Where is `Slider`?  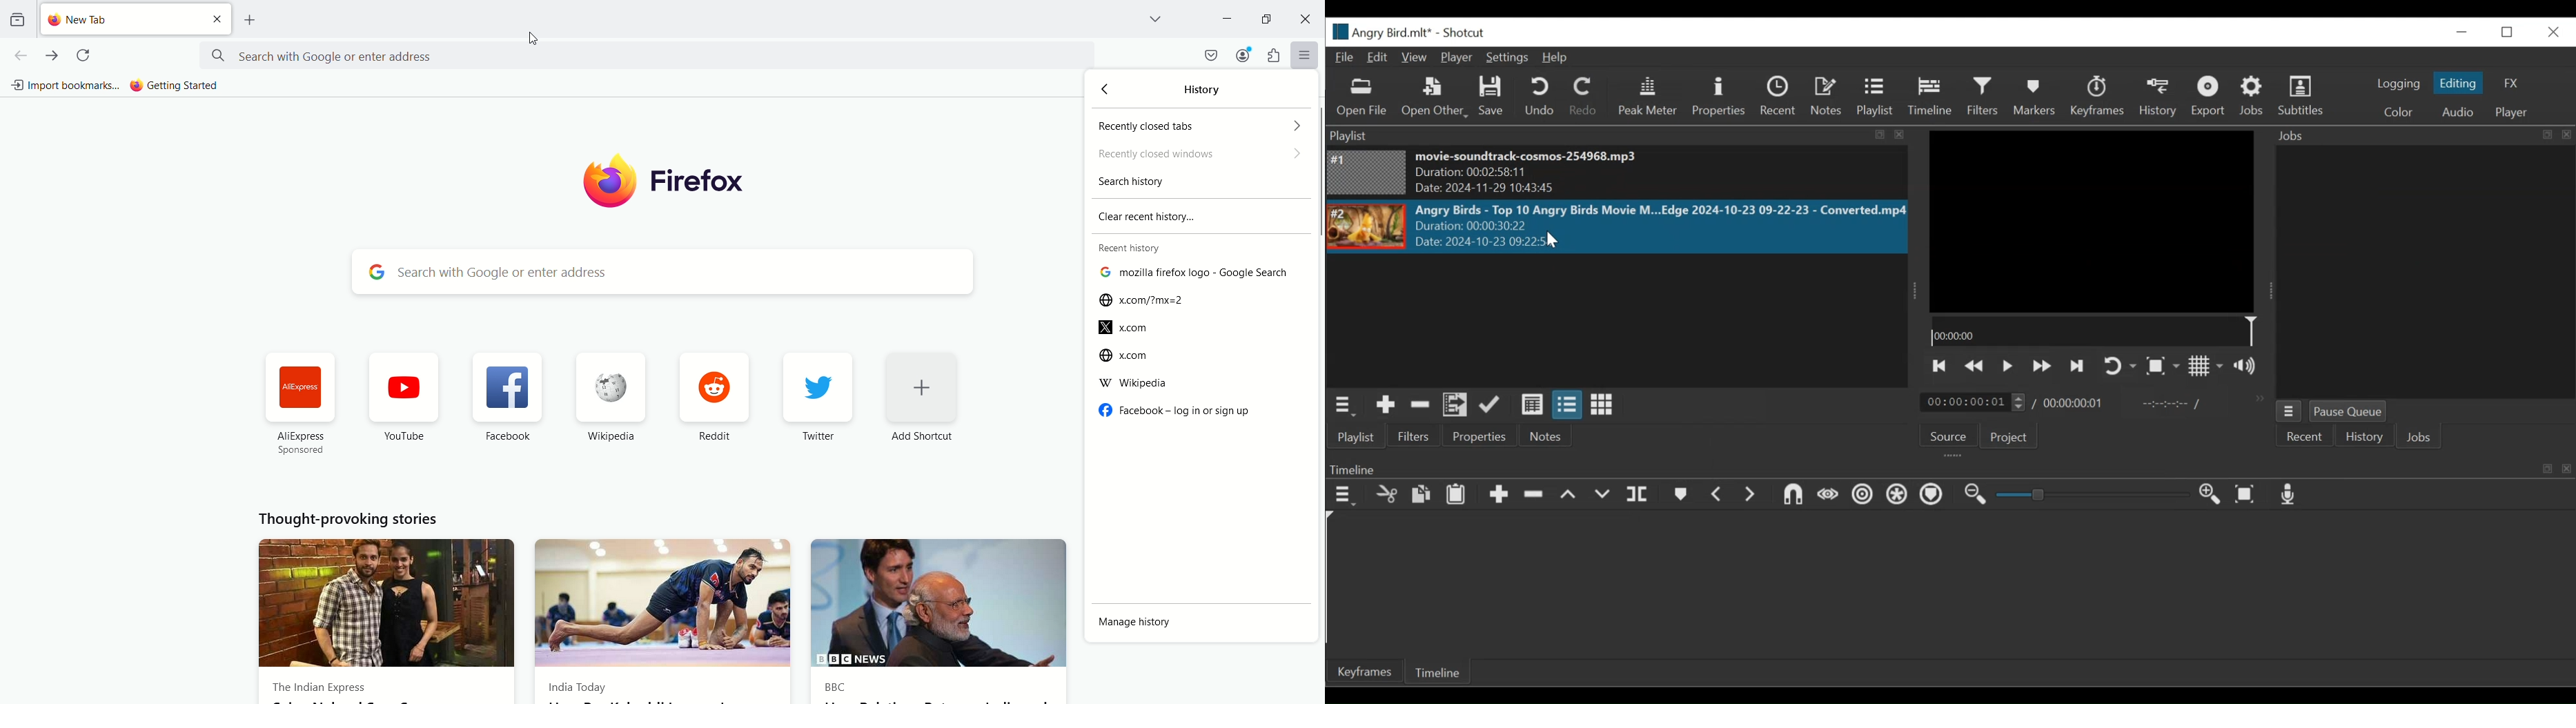
Slider is located at coordinates (2093, 496).